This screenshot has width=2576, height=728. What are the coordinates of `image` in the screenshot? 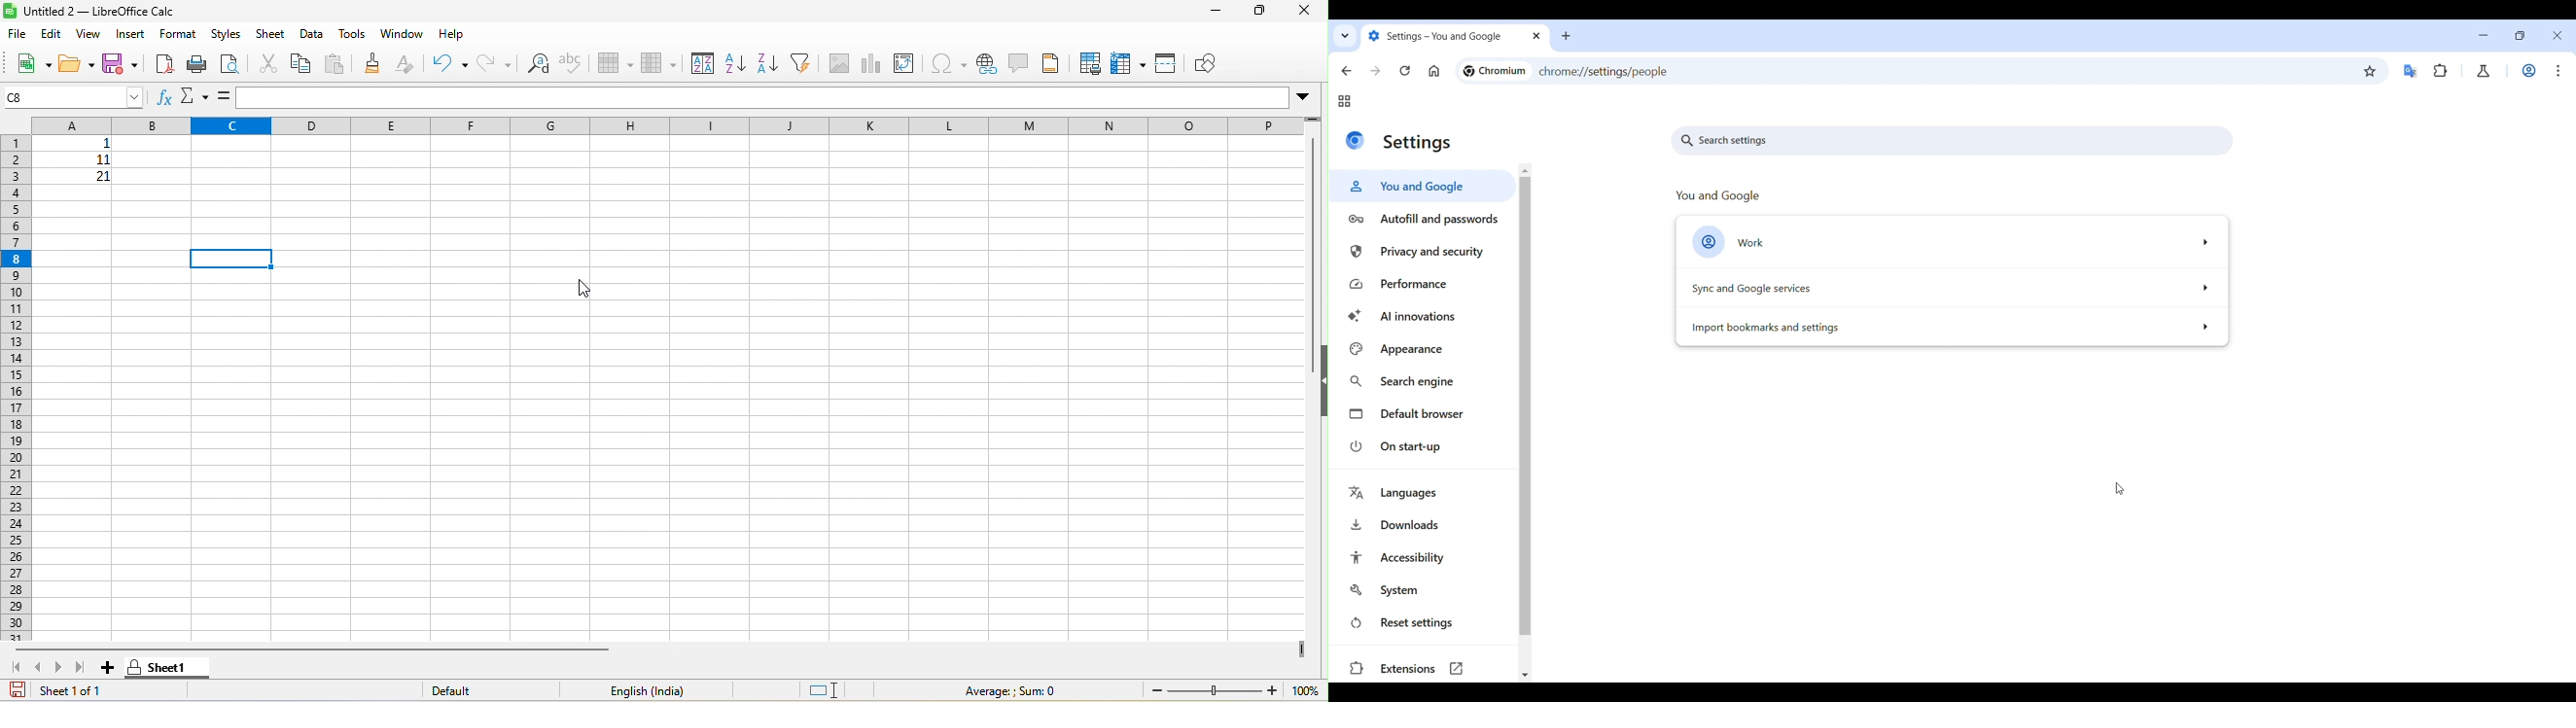 It's located at (849, 63).